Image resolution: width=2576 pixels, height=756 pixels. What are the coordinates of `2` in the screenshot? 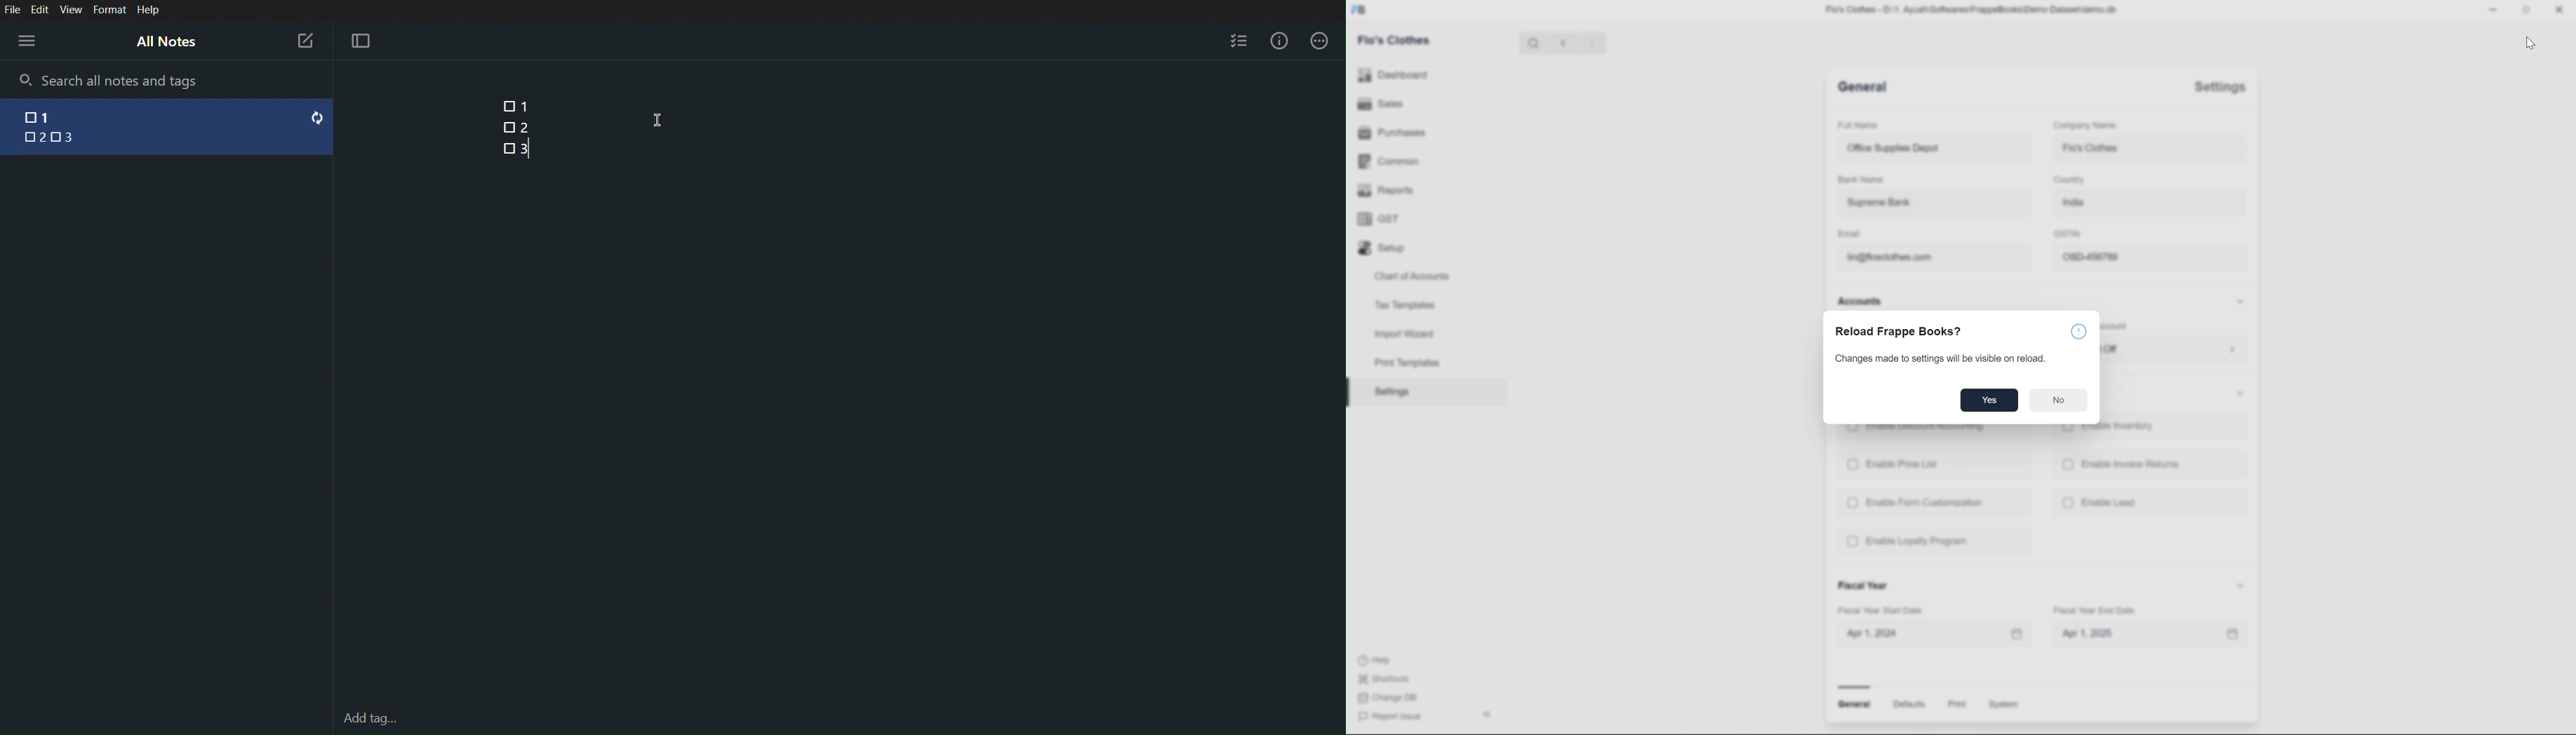 It's located at (525, 126).